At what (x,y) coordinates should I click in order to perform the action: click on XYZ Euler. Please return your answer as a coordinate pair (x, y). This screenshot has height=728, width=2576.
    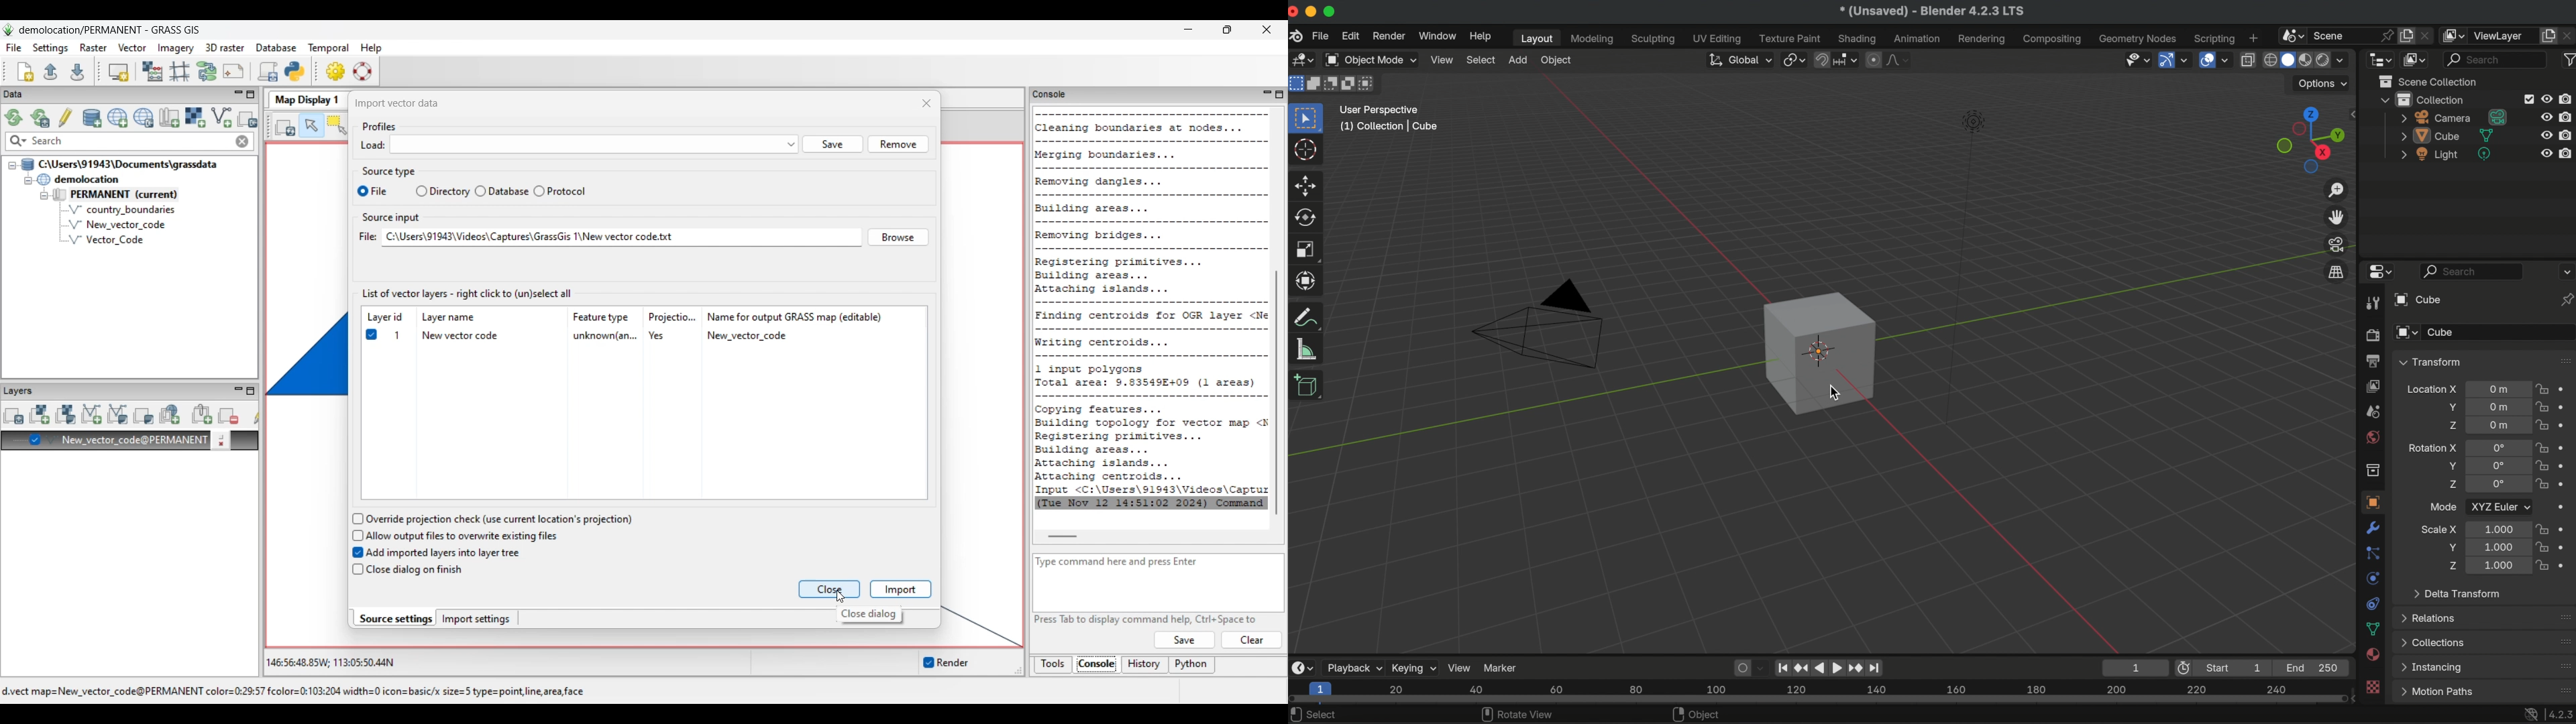
    Looking at the image, I should click on (2500, 506).